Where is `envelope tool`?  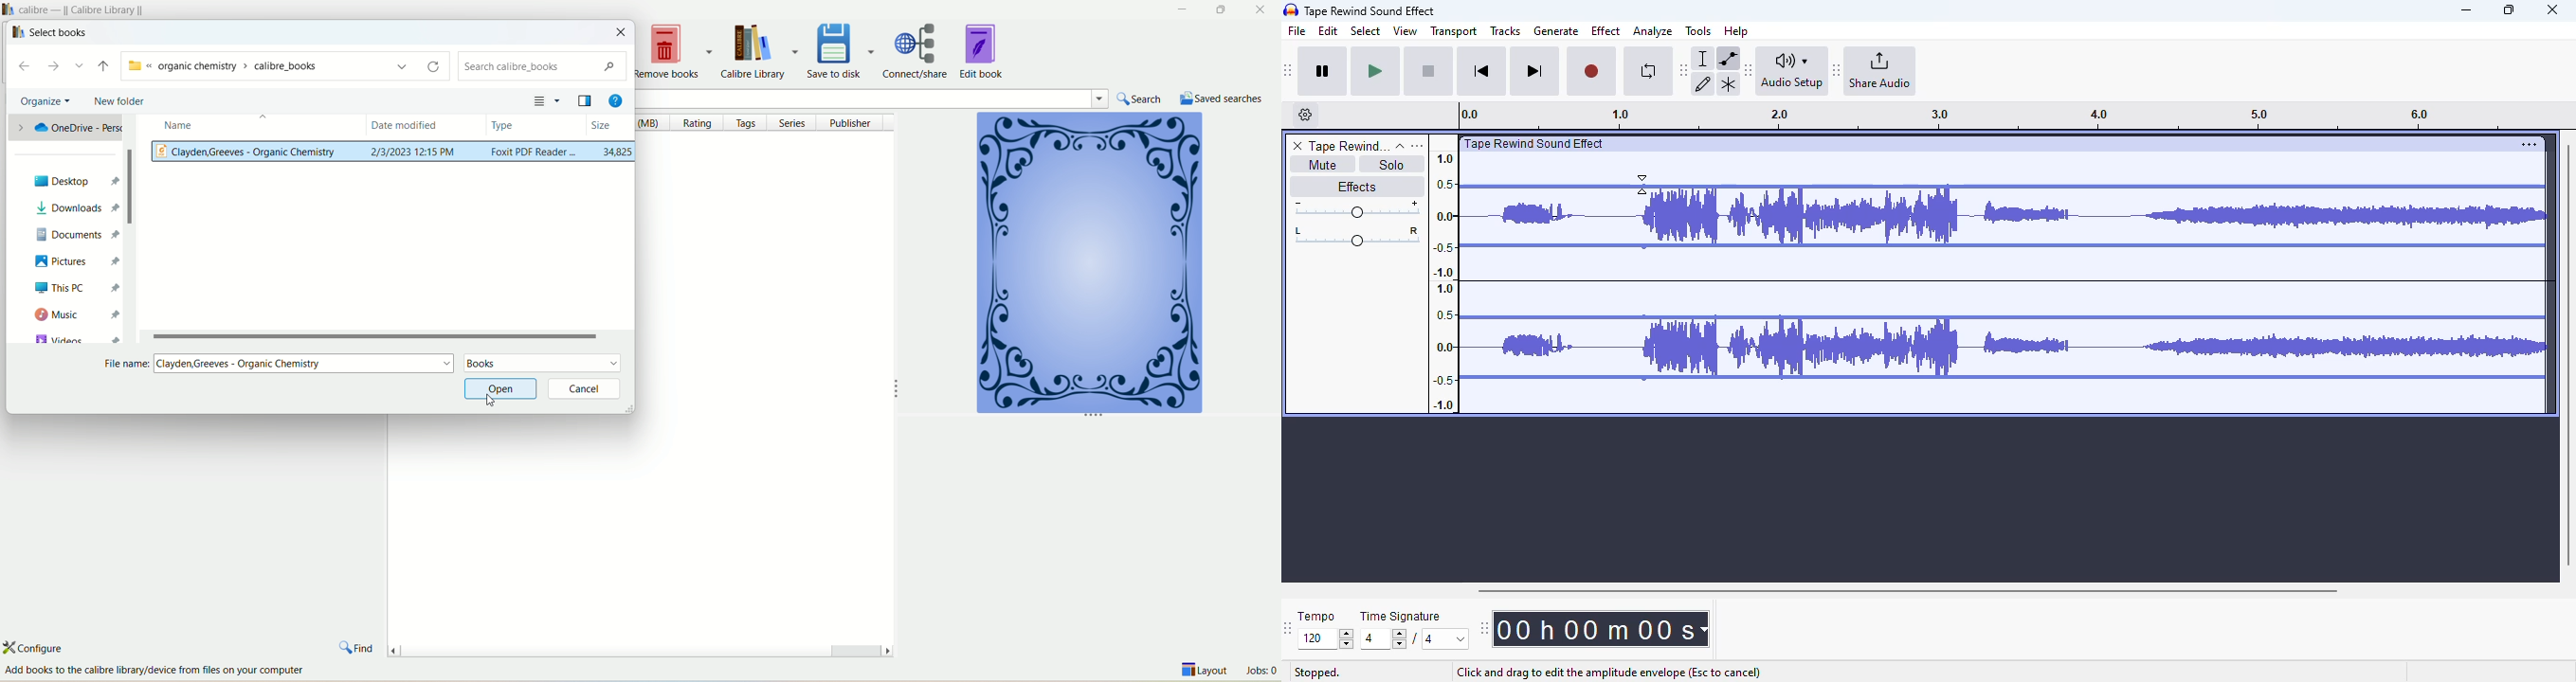 envelope tool is located at coordinates (1728, 58).